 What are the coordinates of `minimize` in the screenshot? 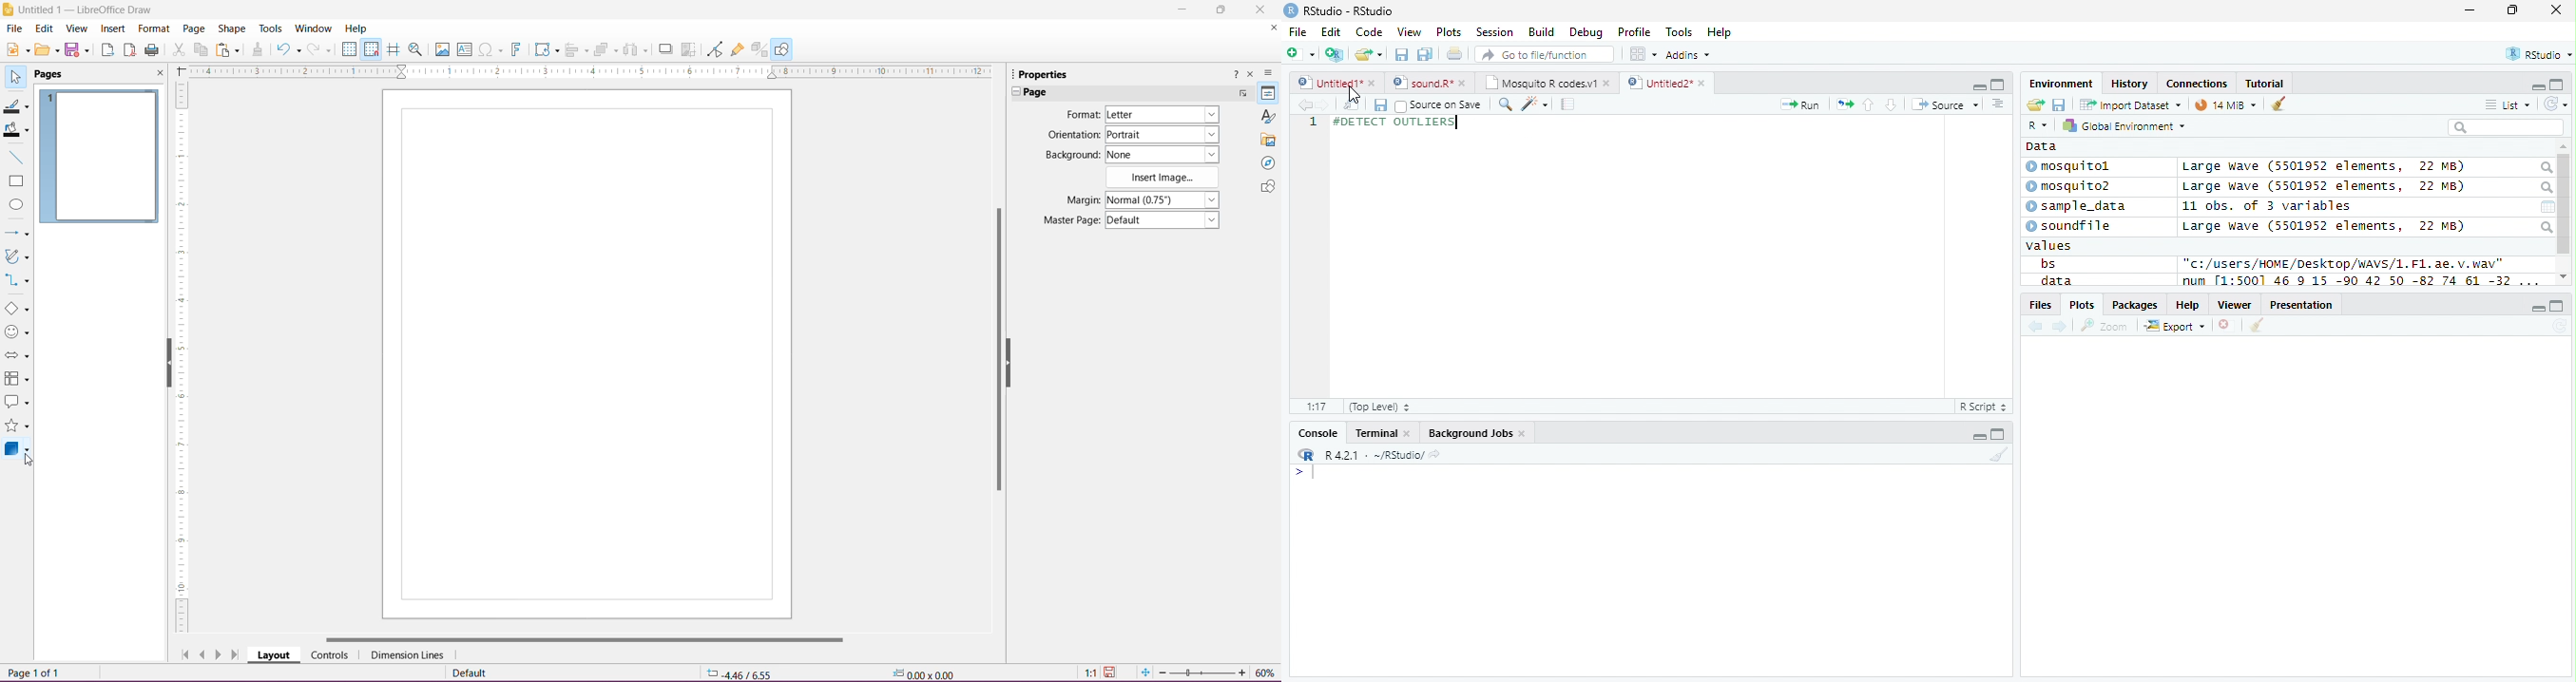 It's located at (1979, 85).